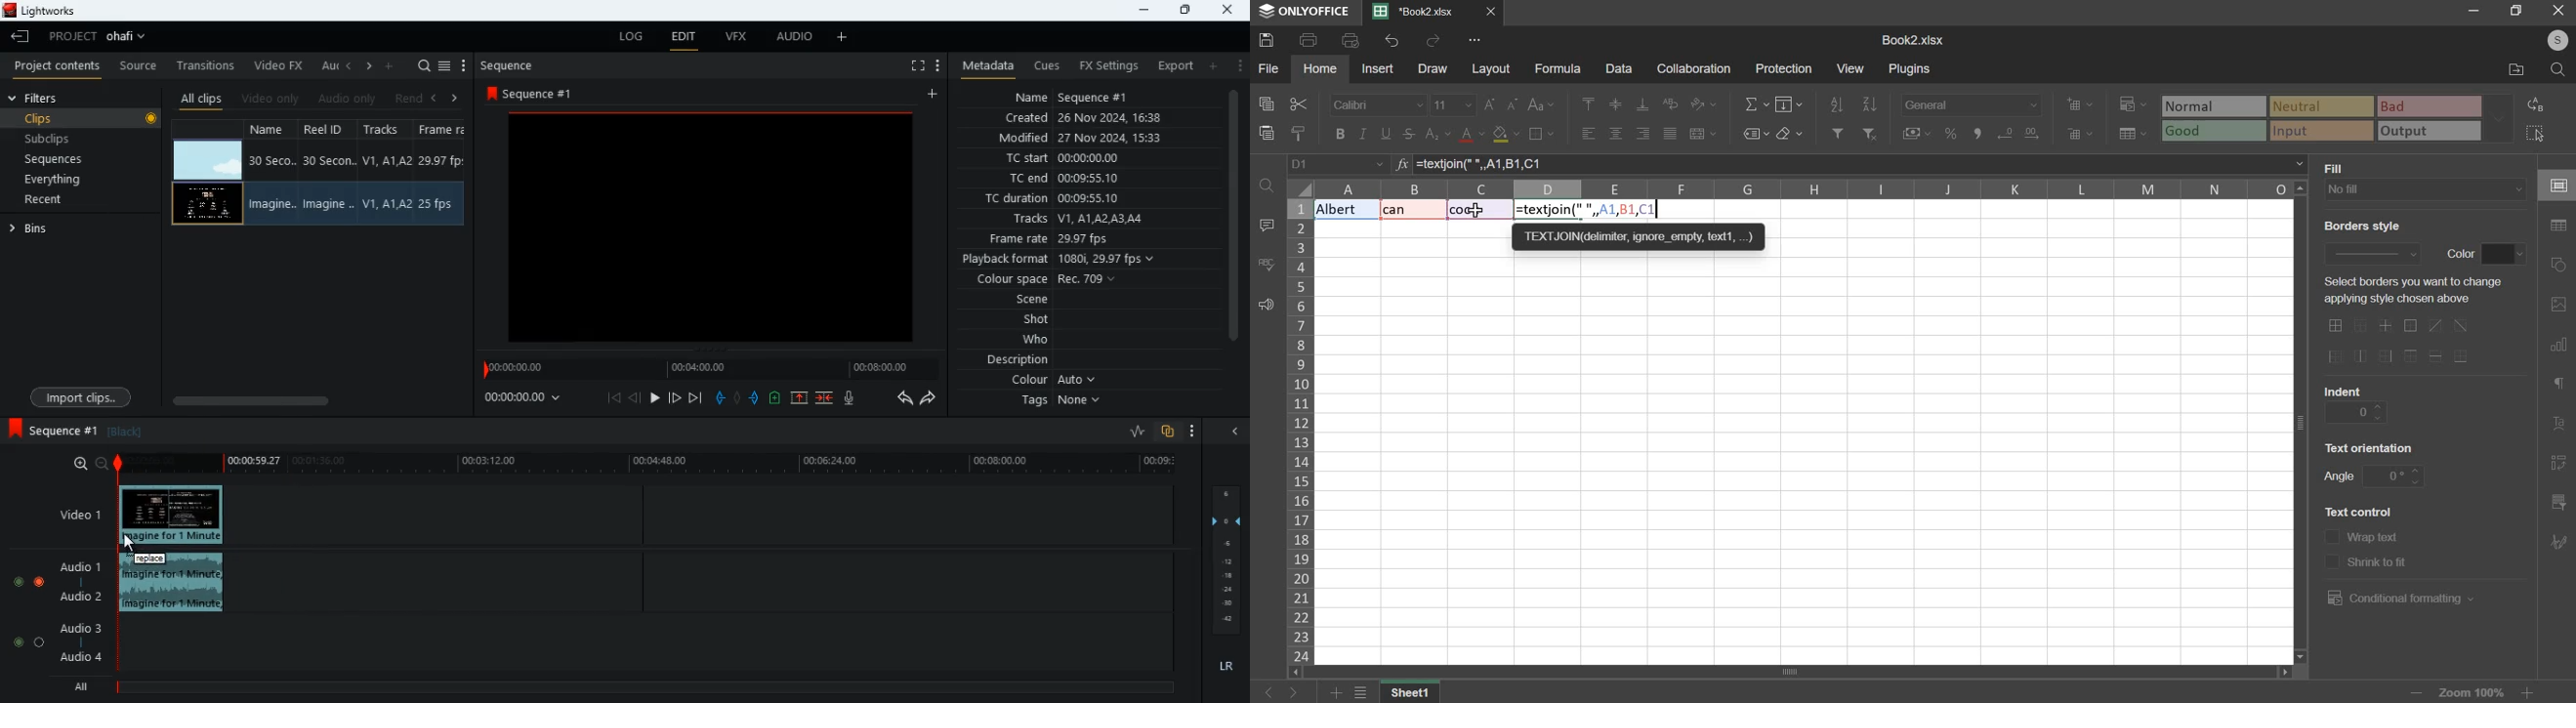 The width and height of the screenshot is (2576, 728). I want to click on import clips, so click(84, 395).